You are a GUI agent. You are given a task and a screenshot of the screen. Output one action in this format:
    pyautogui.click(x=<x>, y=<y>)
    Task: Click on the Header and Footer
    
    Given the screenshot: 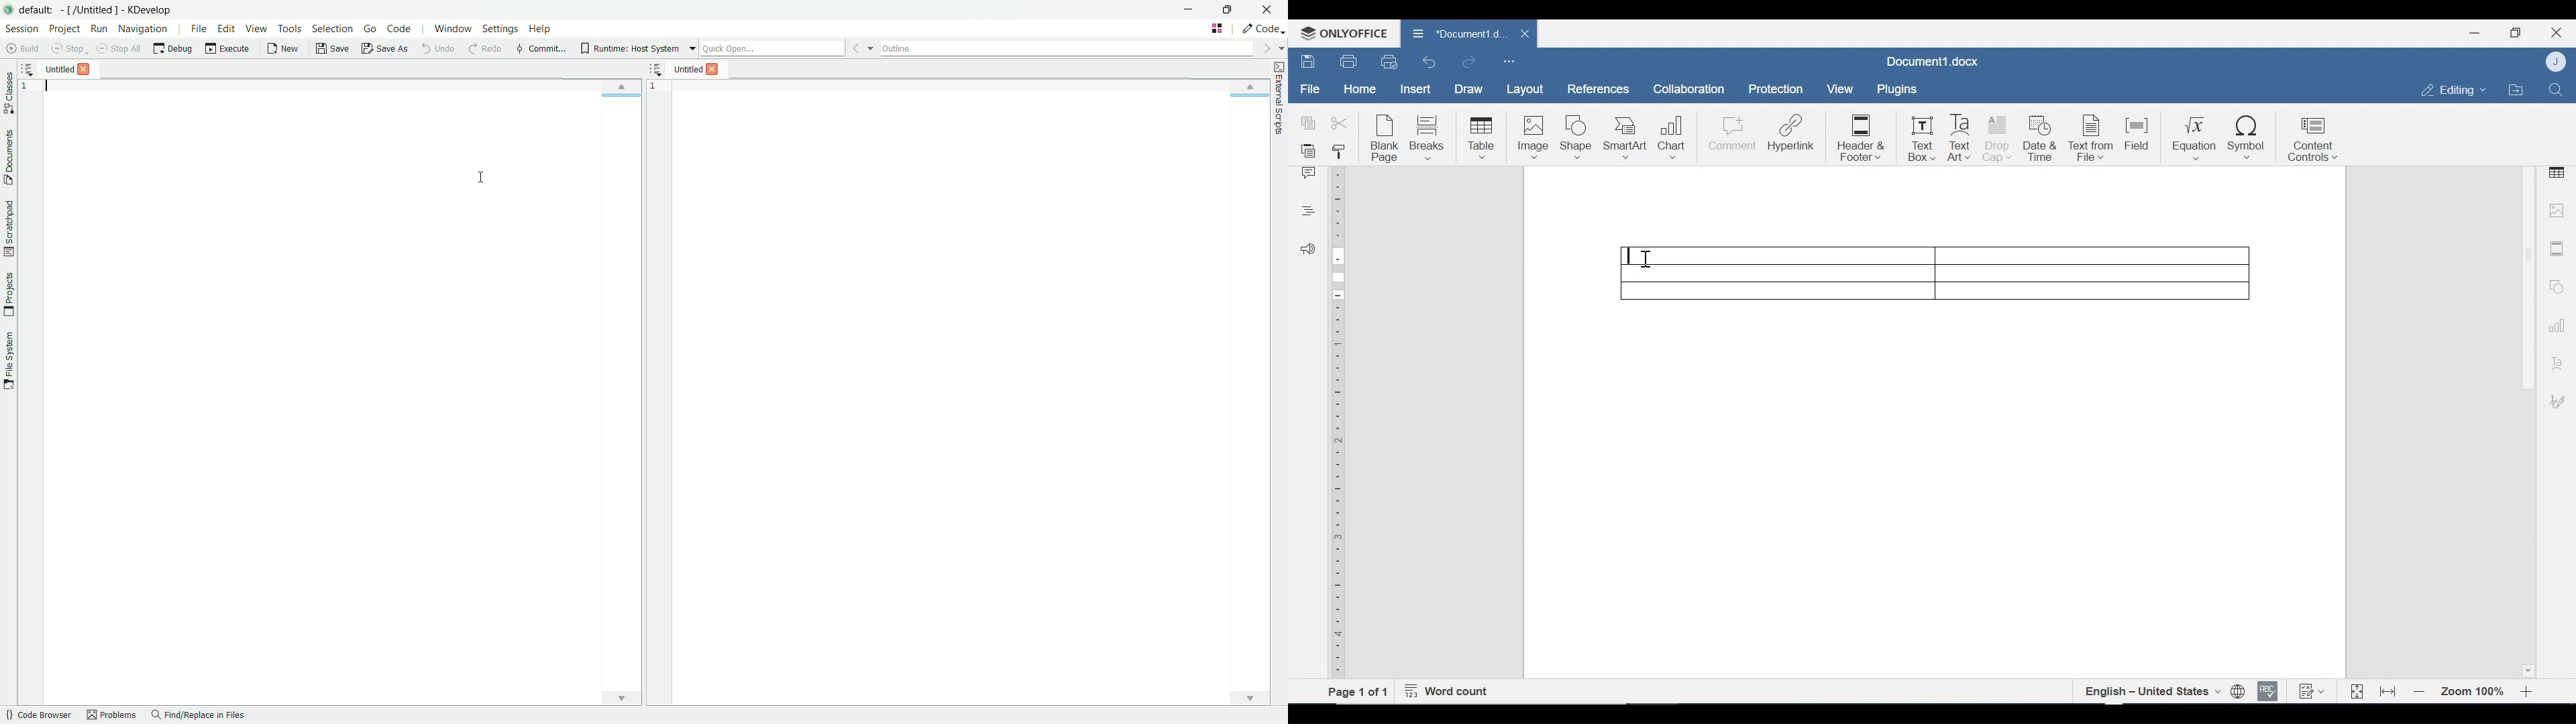 What is the action you would take?
    pyautogui.click(x=2557, y=249)
    